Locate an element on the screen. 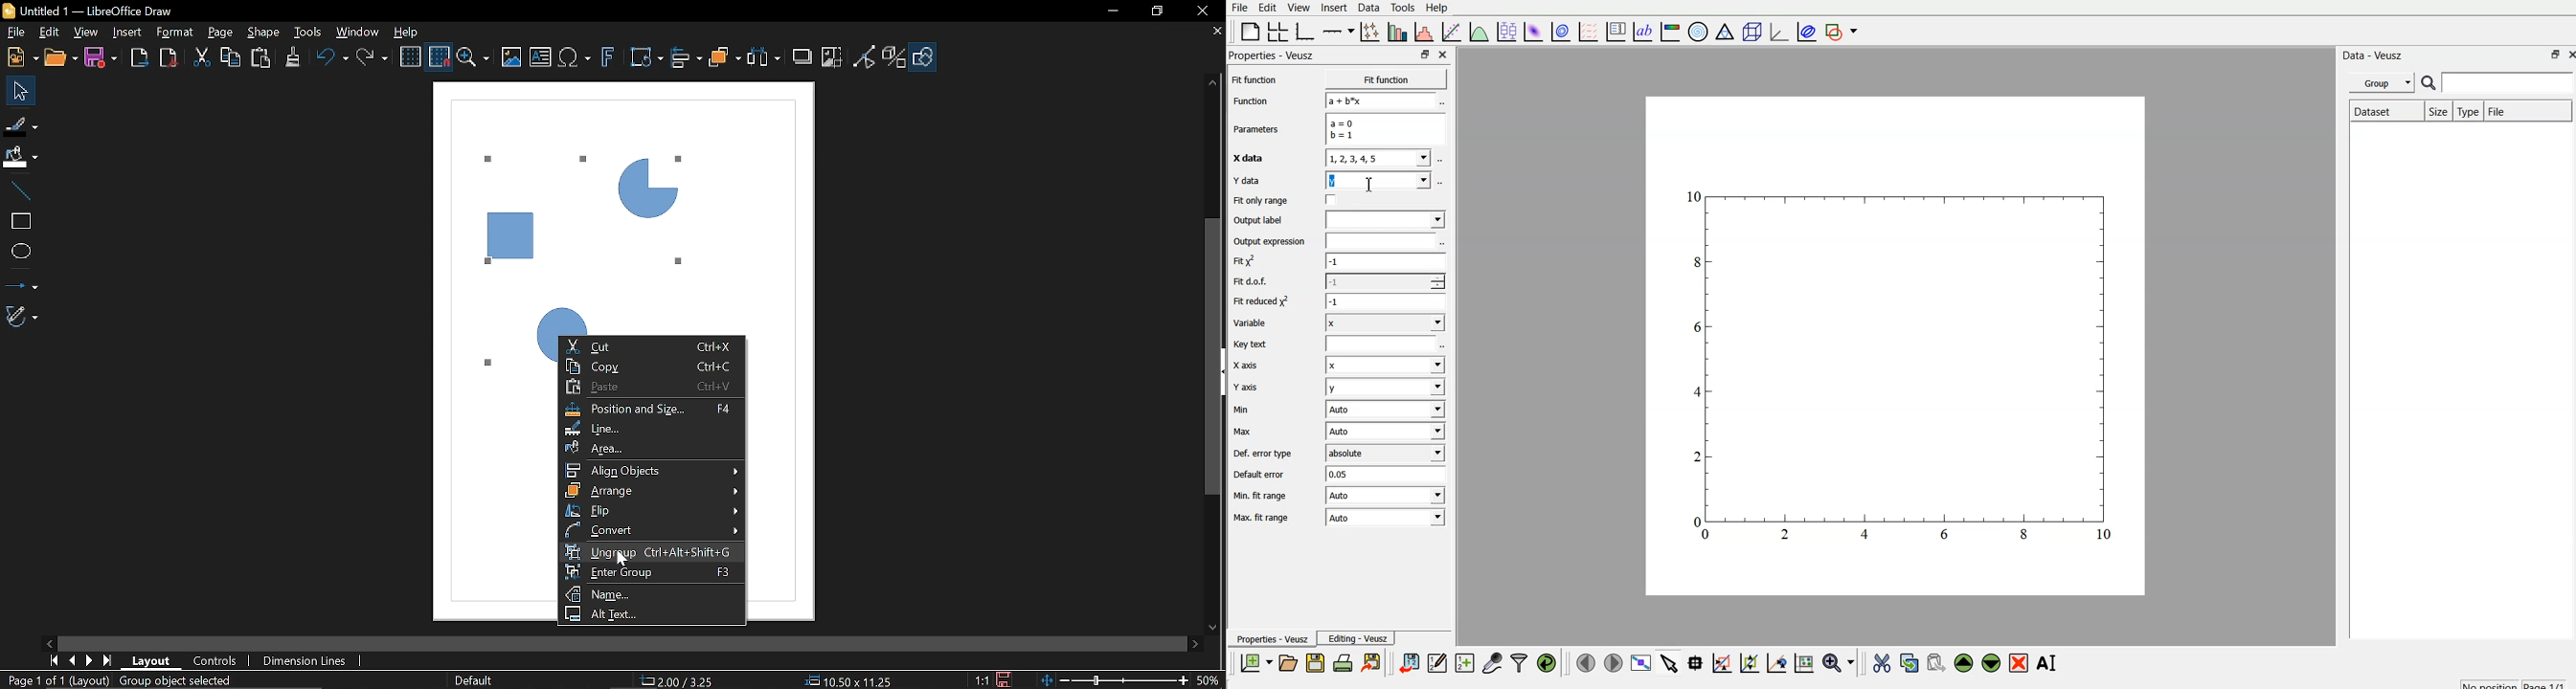 The width and height of the screenshot is (2576, 700). Clone is located at coordinates (293, 58).